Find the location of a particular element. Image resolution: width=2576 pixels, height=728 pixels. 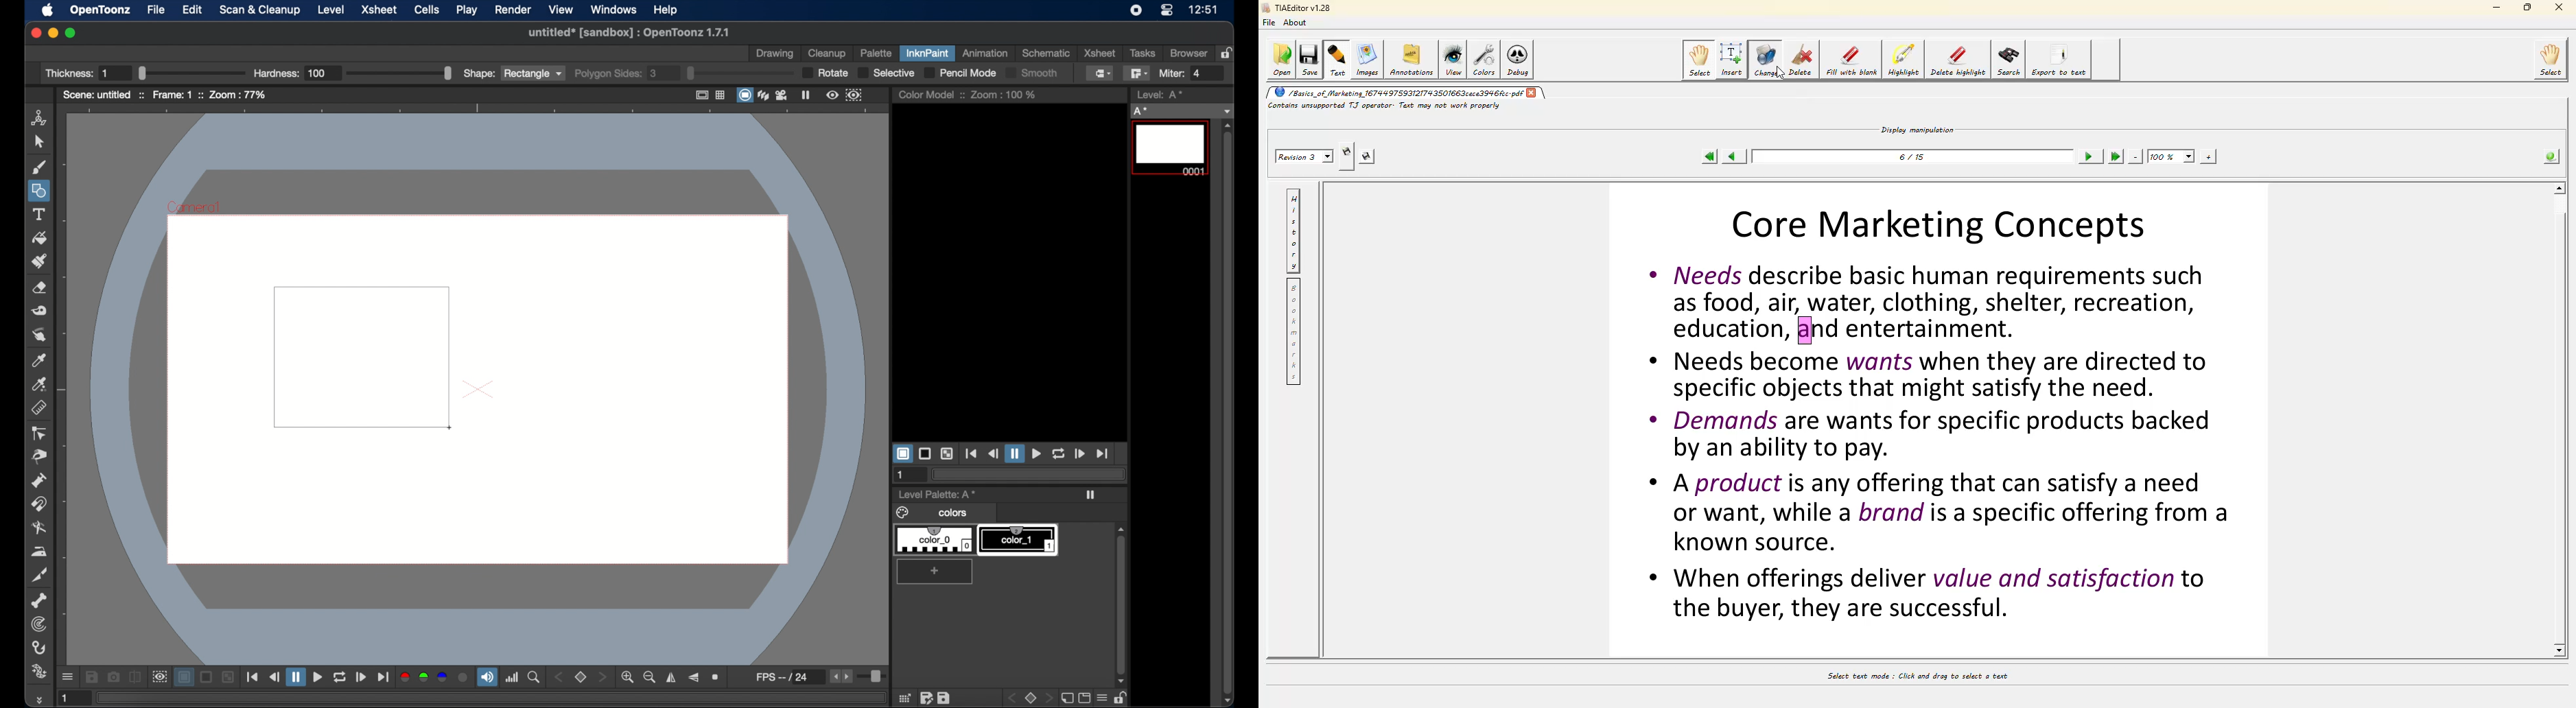

color_0 is located at coordinates (936, 540).